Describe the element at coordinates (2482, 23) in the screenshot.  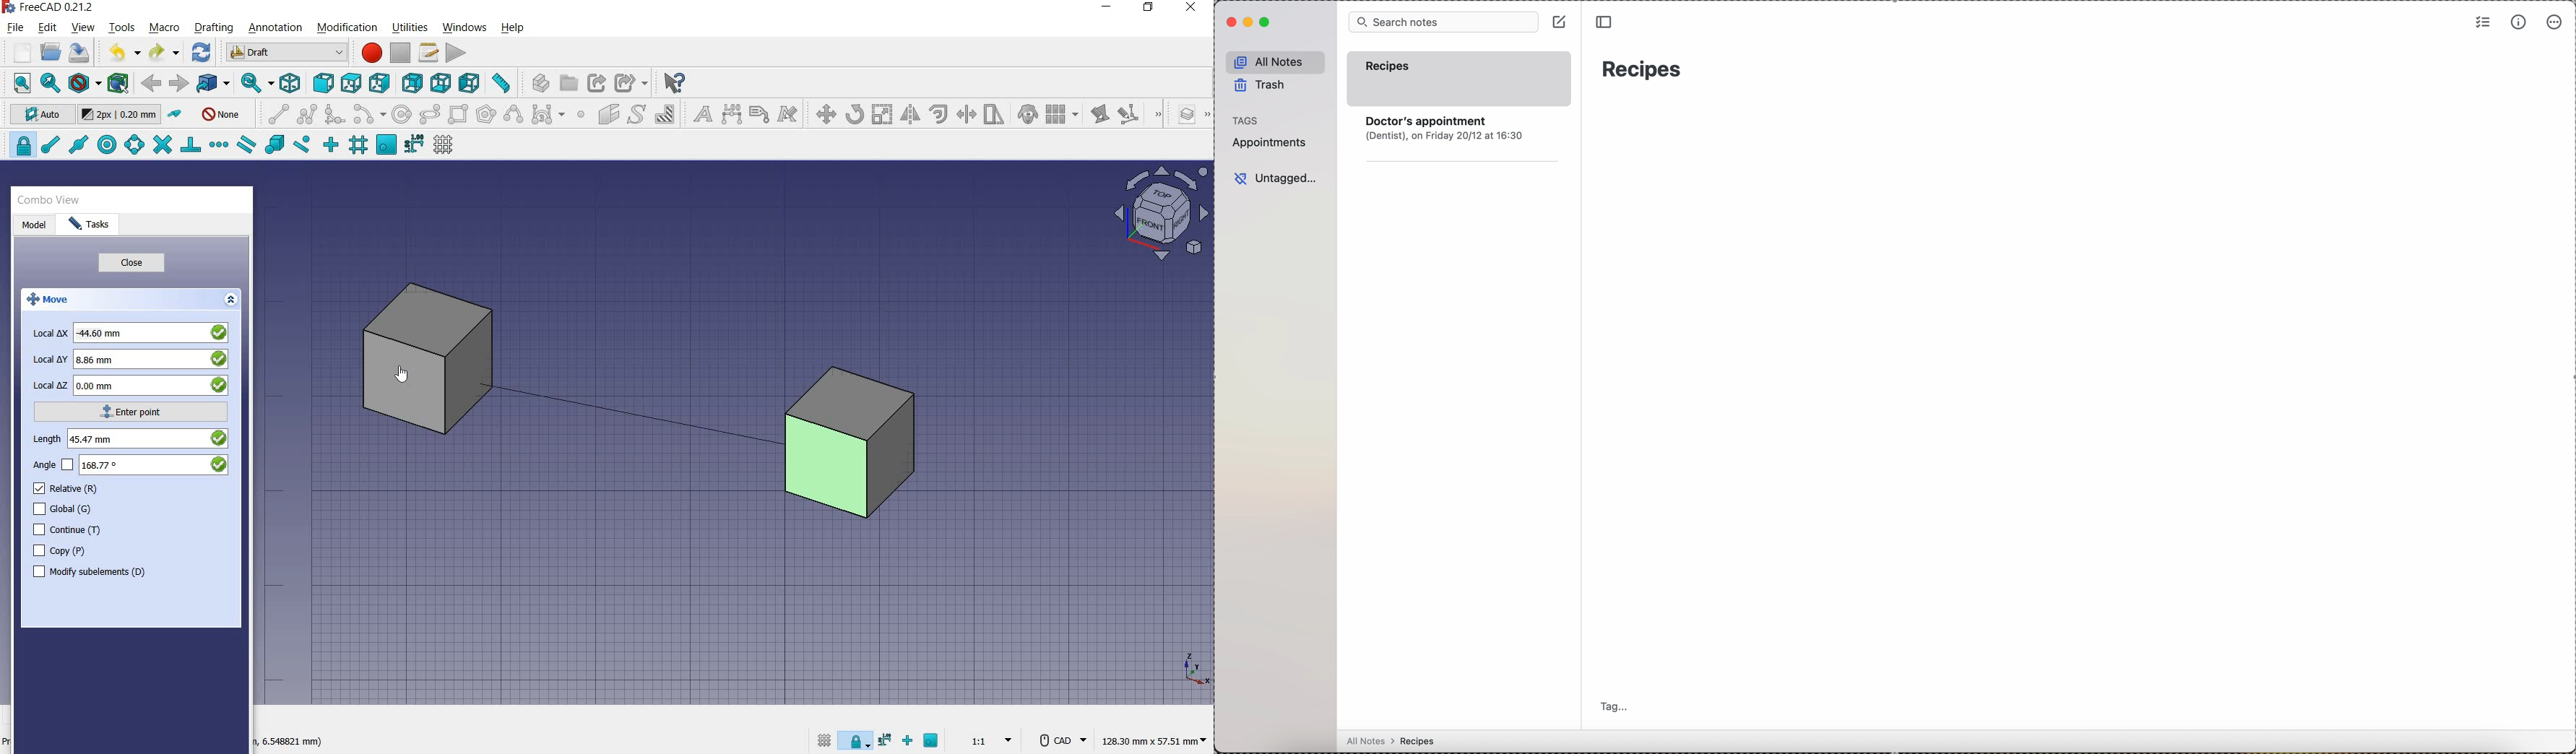
I see `check list` at that location.